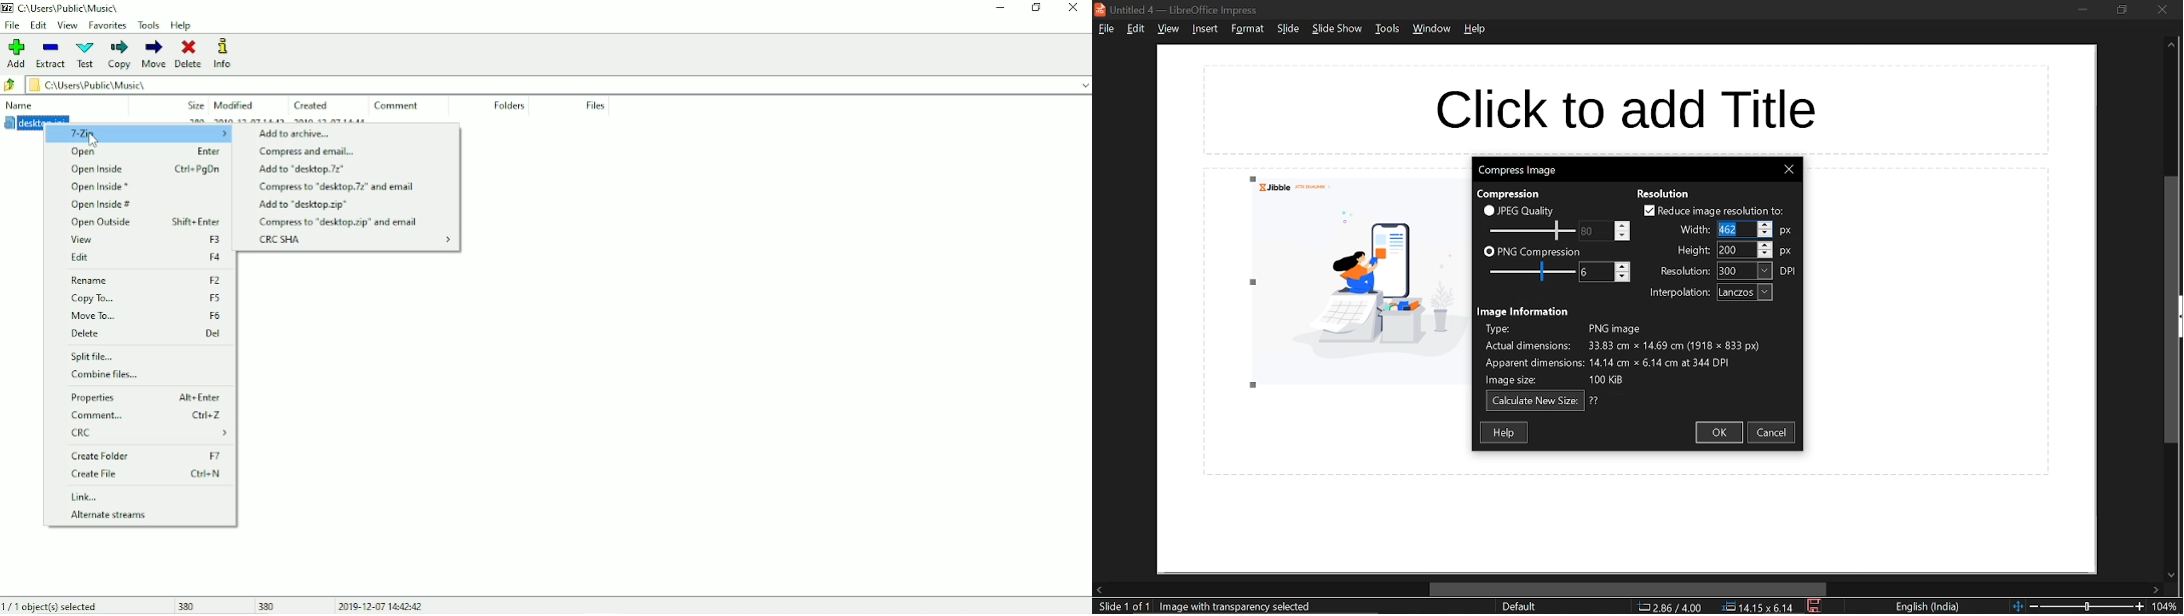 The height and width of the screenshot is (616, 2184). I want to click on increase png compression, so click(1623, 266).